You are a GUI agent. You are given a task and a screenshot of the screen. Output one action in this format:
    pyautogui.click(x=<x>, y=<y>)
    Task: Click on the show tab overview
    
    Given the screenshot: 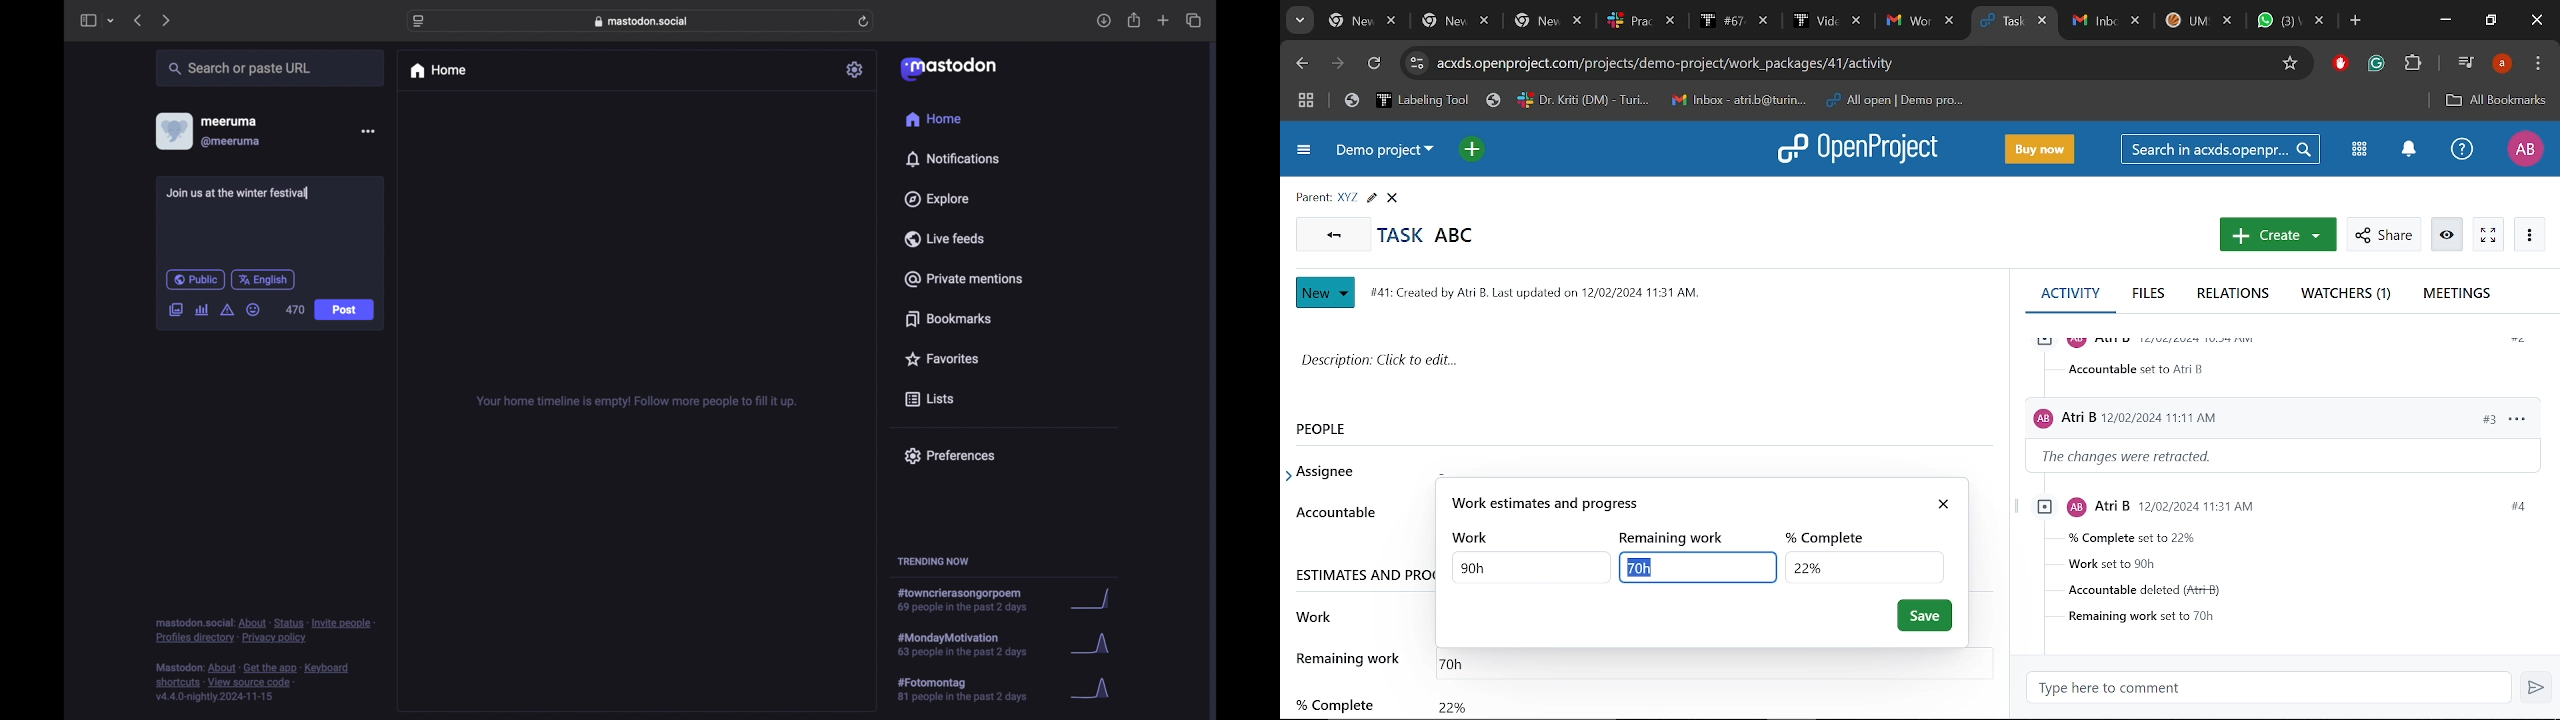 What is the action you would take?
    pyautogui.click(x=1193, y=21)
    